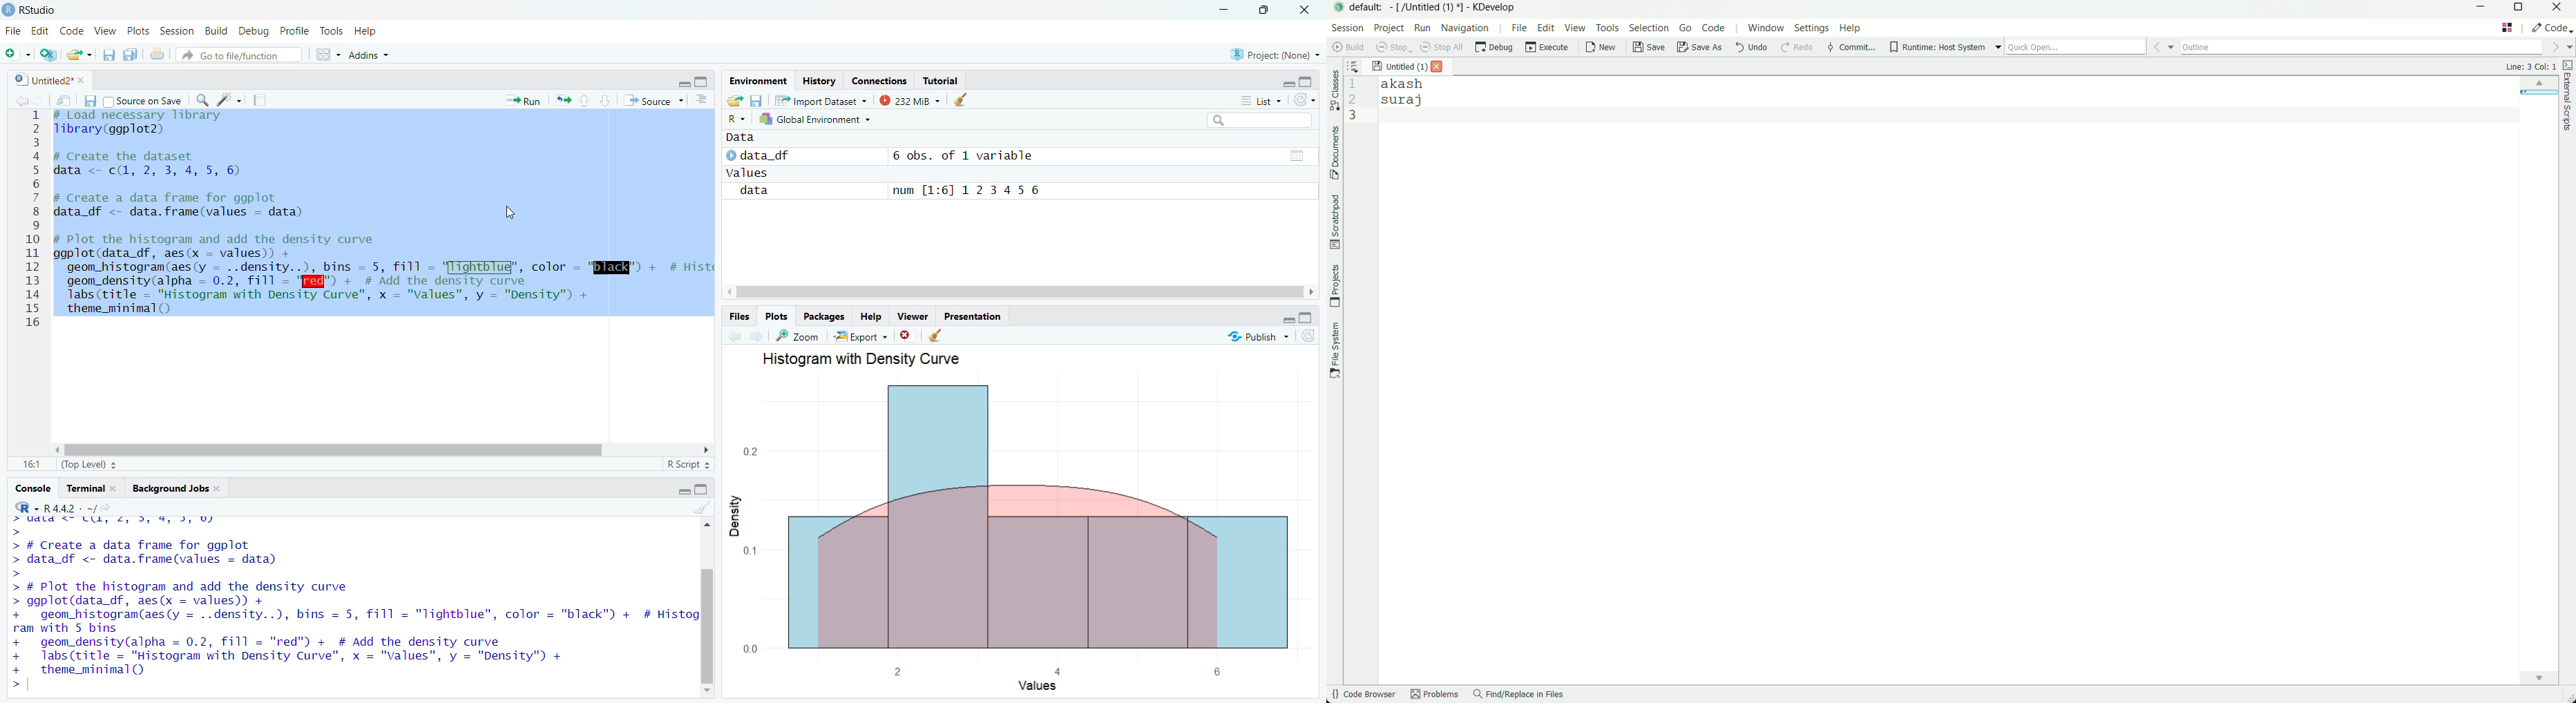 Image resolution: width=2576 pixels, height=728 pixels. I want to click on # Create a data frame for ggplot
data_df <- data.frame(values = data), so click(182, 206).